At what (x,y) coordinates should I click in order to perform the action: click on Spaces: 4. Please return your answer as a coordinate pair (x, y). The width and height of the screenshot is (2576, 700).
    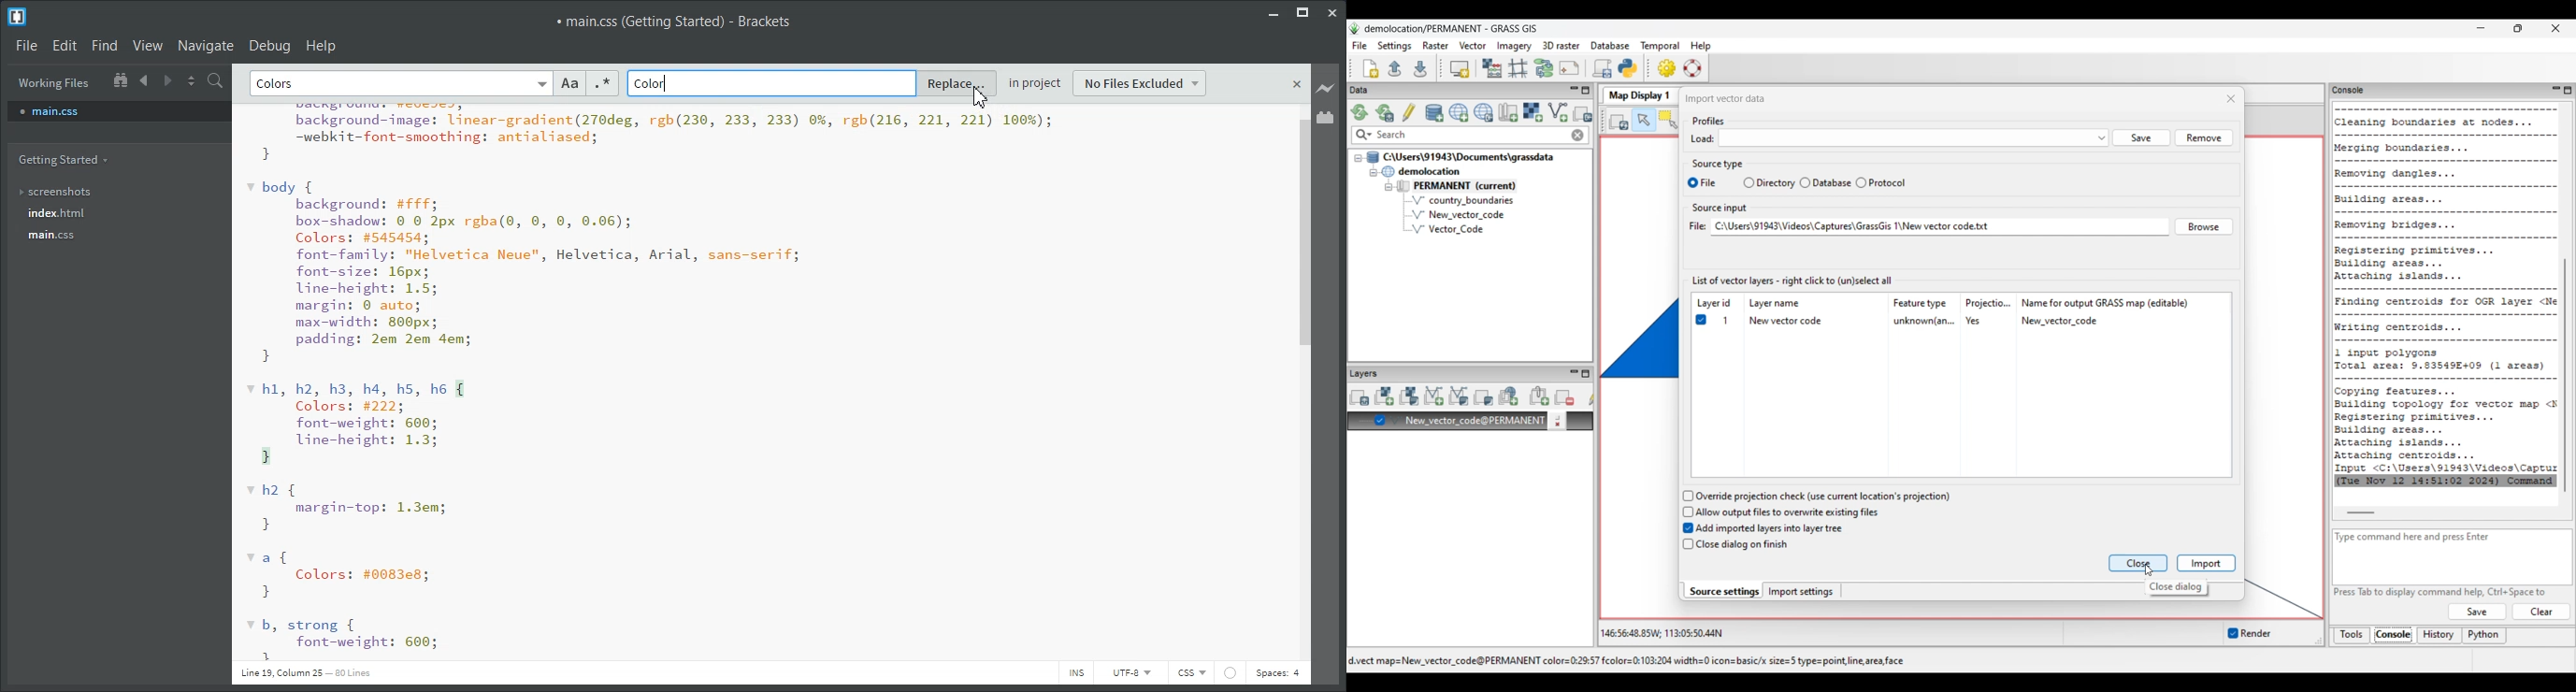
    Looking at the image, I should click on (1278, 674).